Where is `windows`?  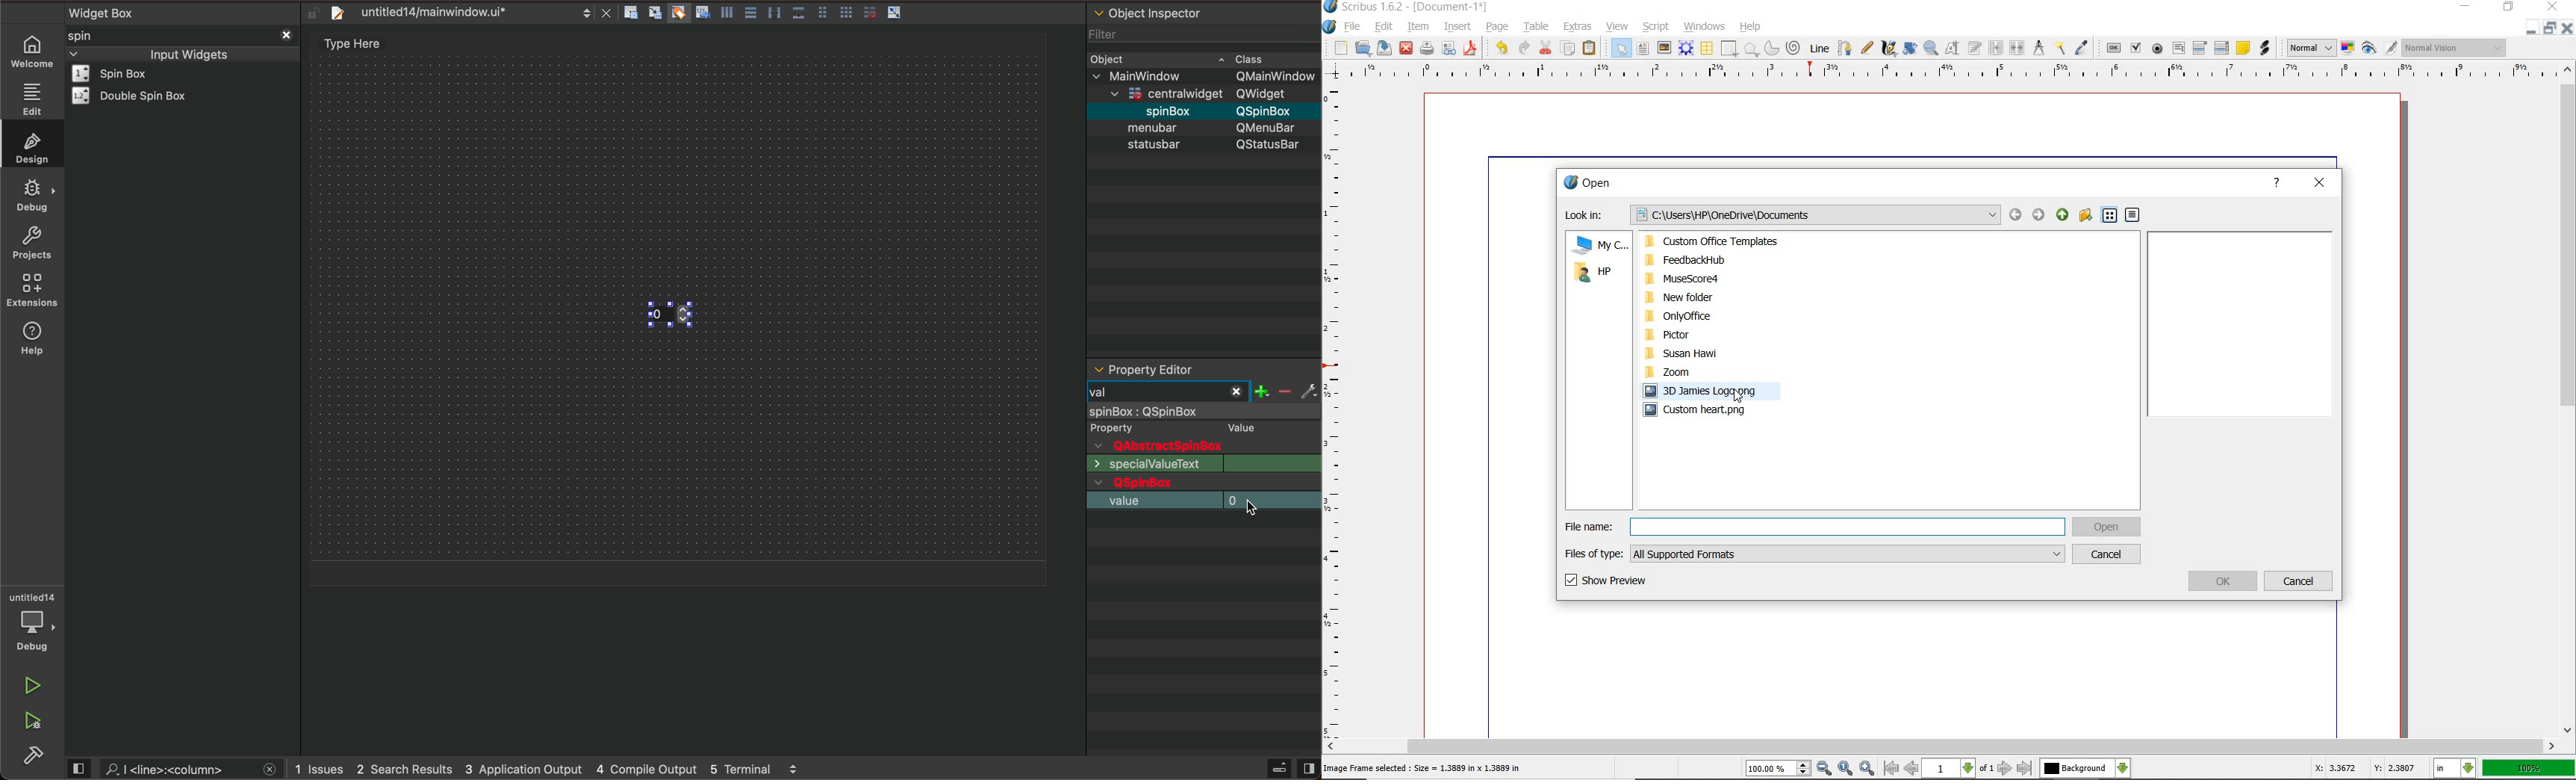 windows is located at coordinates (1707, 25).